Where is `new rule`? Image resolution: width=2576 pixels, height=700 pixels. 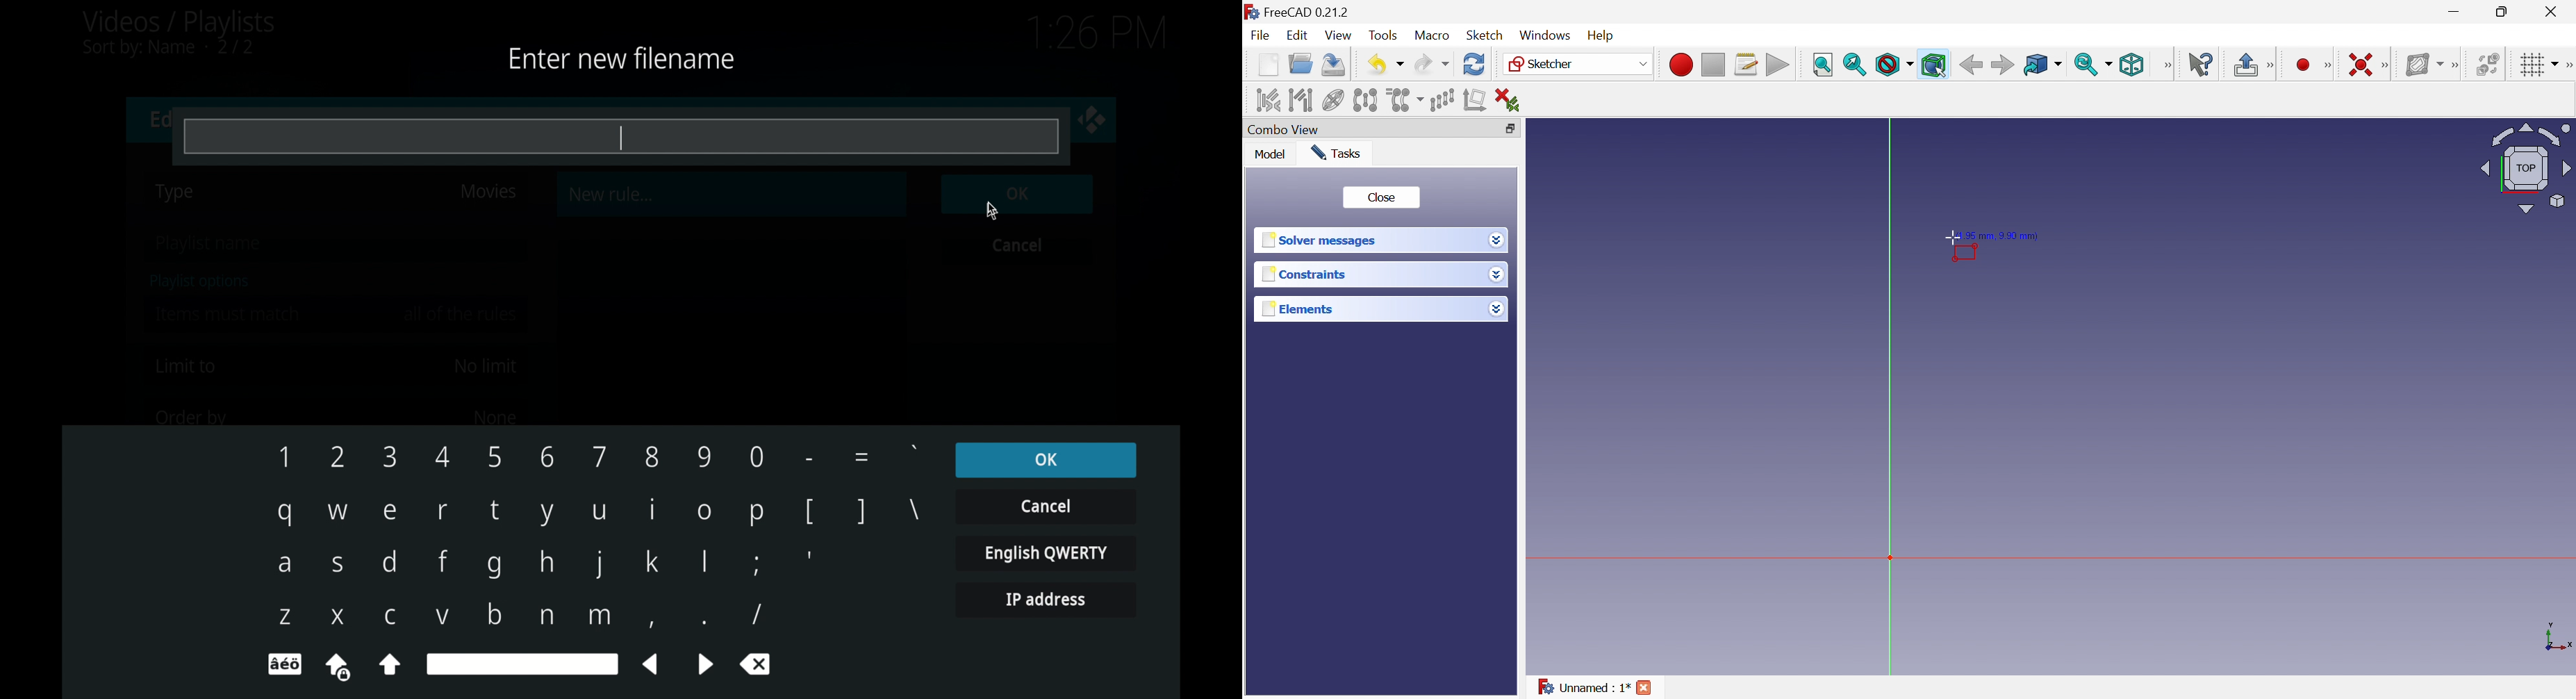 new rule is located at coordinates (612, 194).